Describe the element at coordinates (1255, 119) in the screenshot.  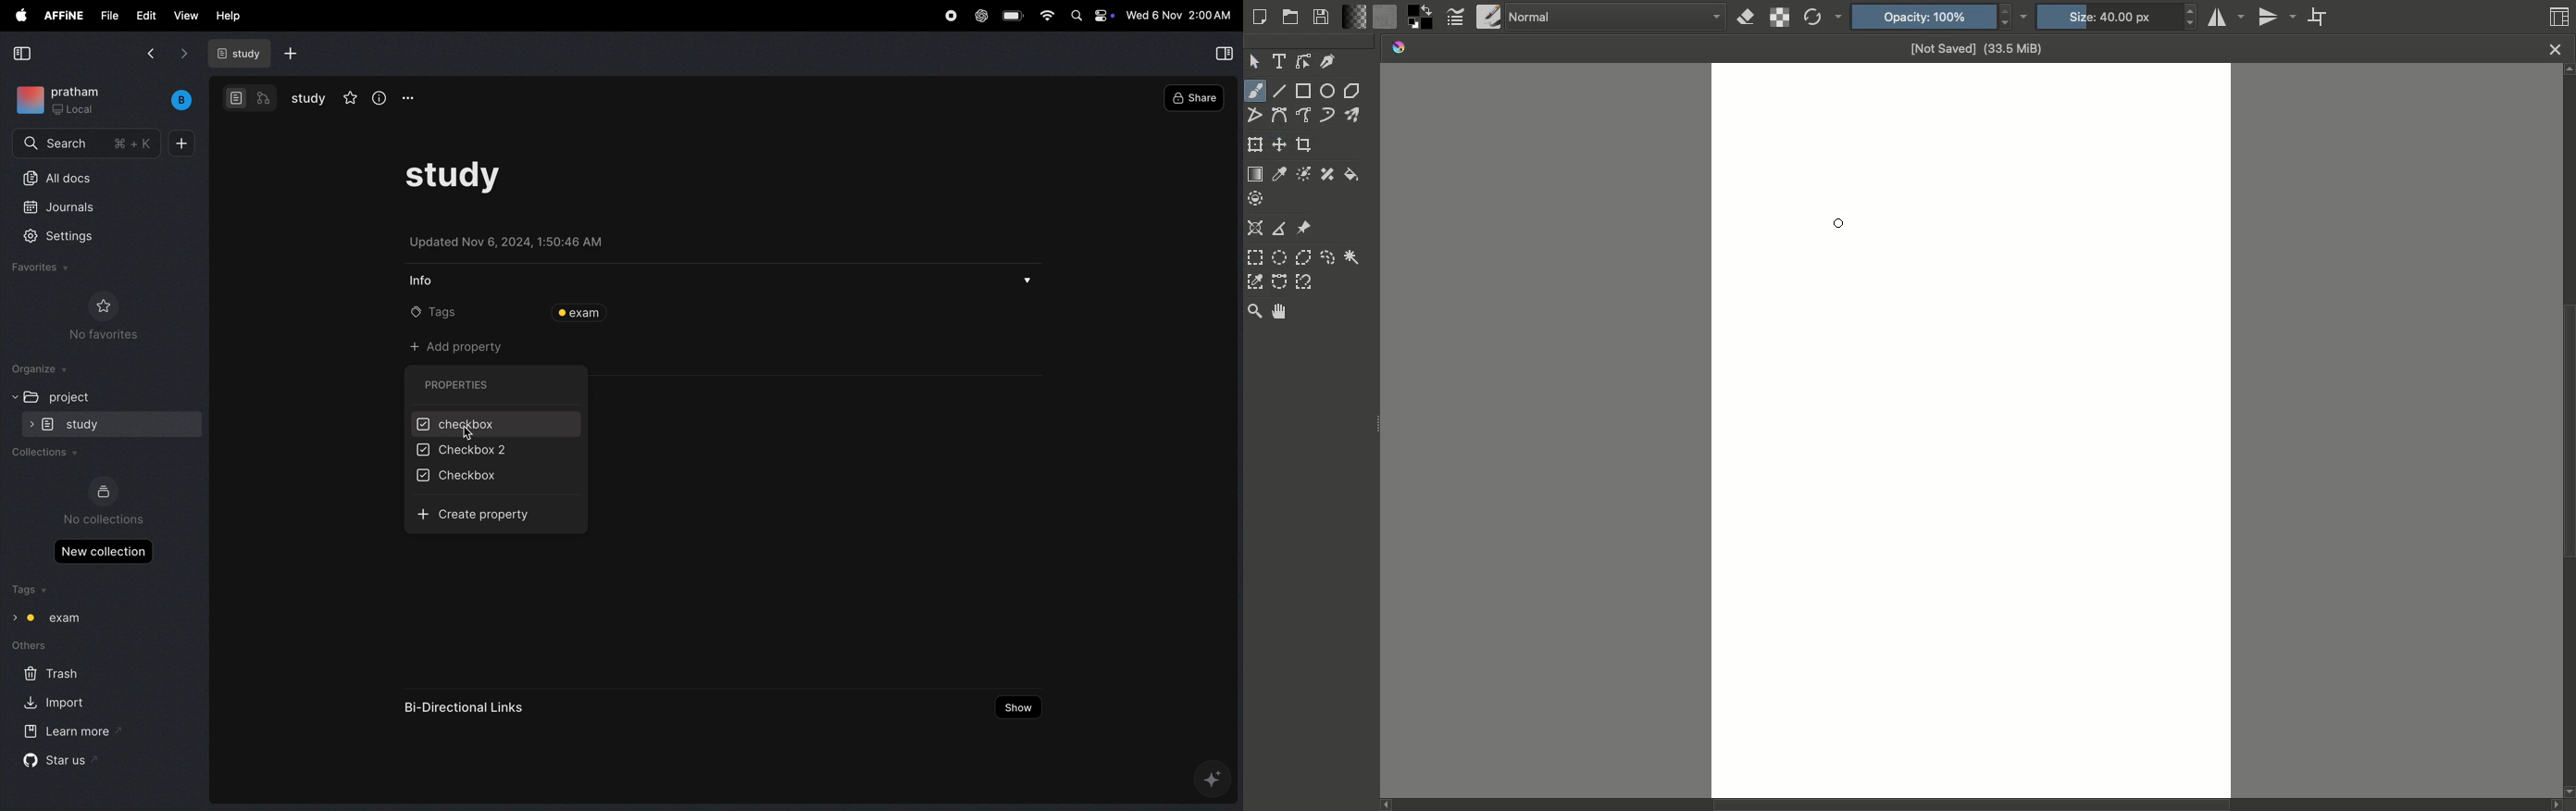
I see `Polyline` at that location.